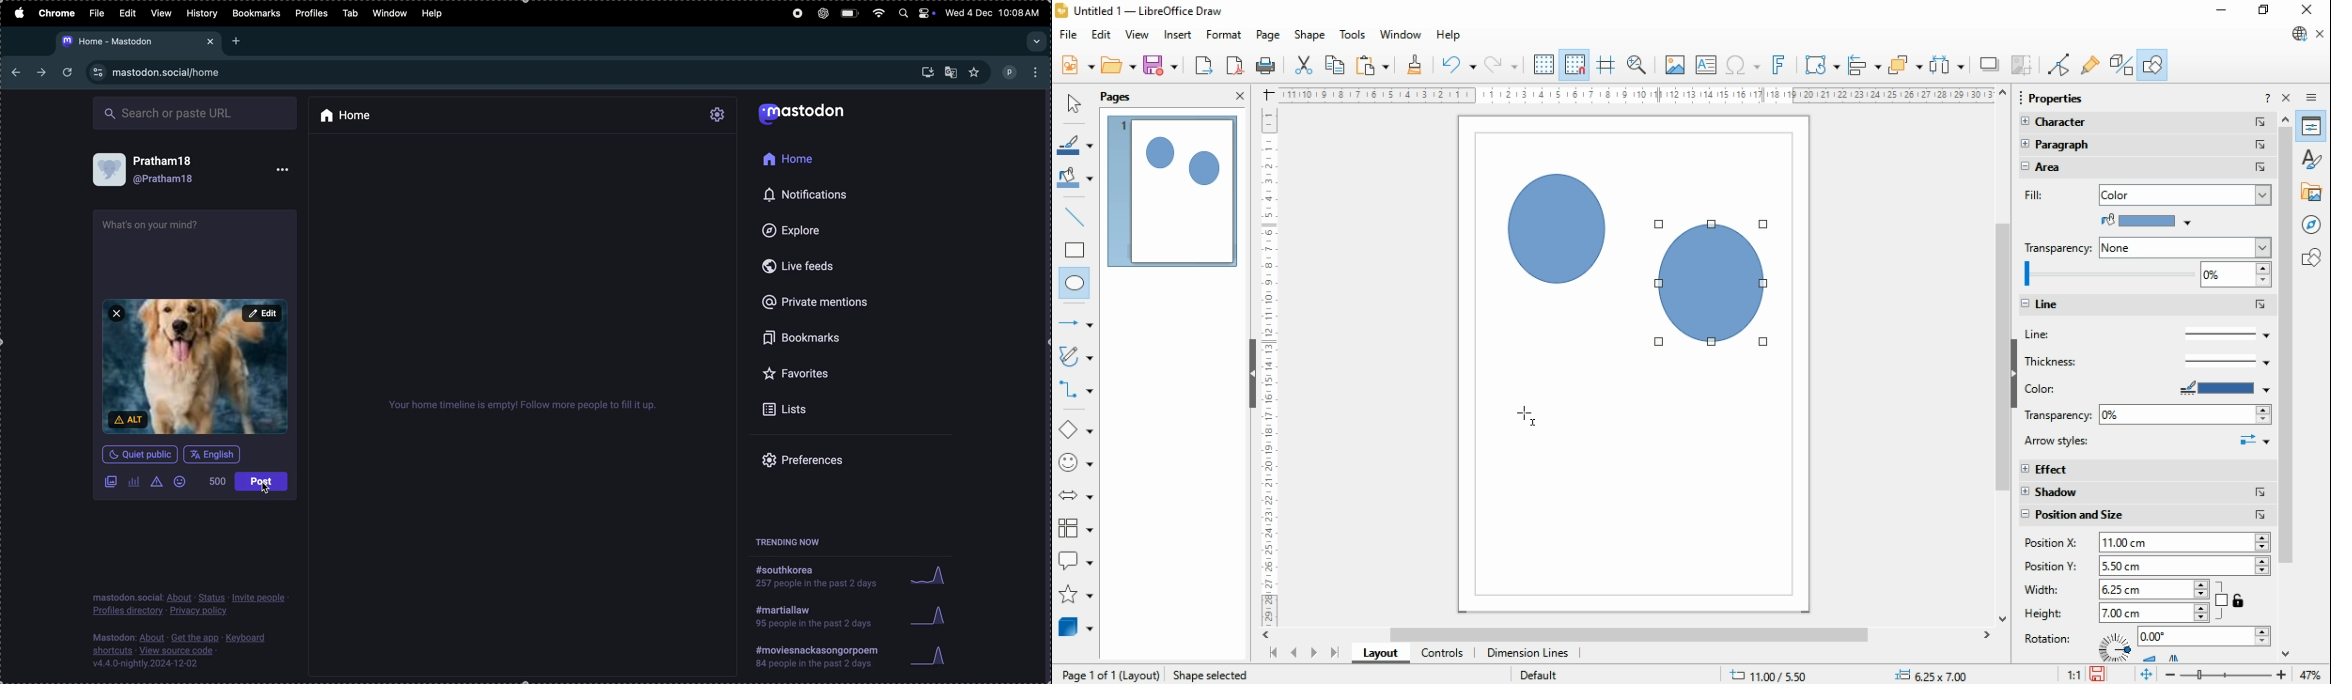 The image size is (2352, 700). Describe the element at coordinates (1077, 357) in the screenshot. I see `curves and polygons` at that location.